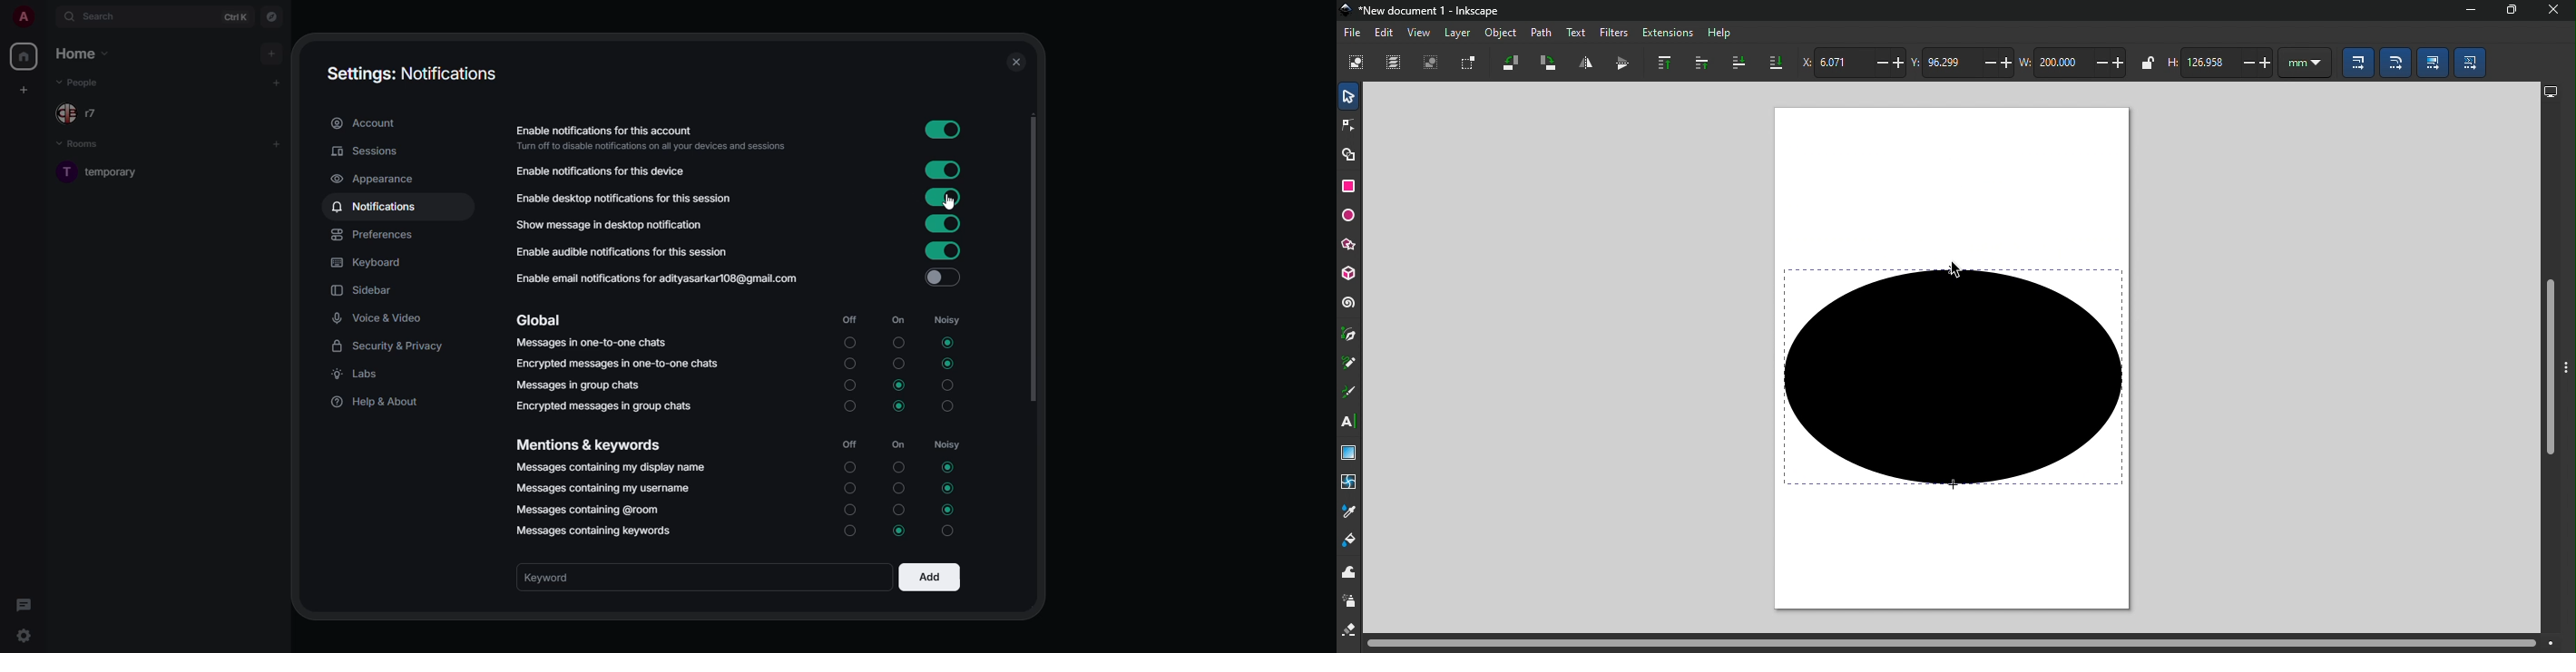 Image resolution: width=2576 pixels, height=672 pixels. I want to click on create space, so click(23, 91).